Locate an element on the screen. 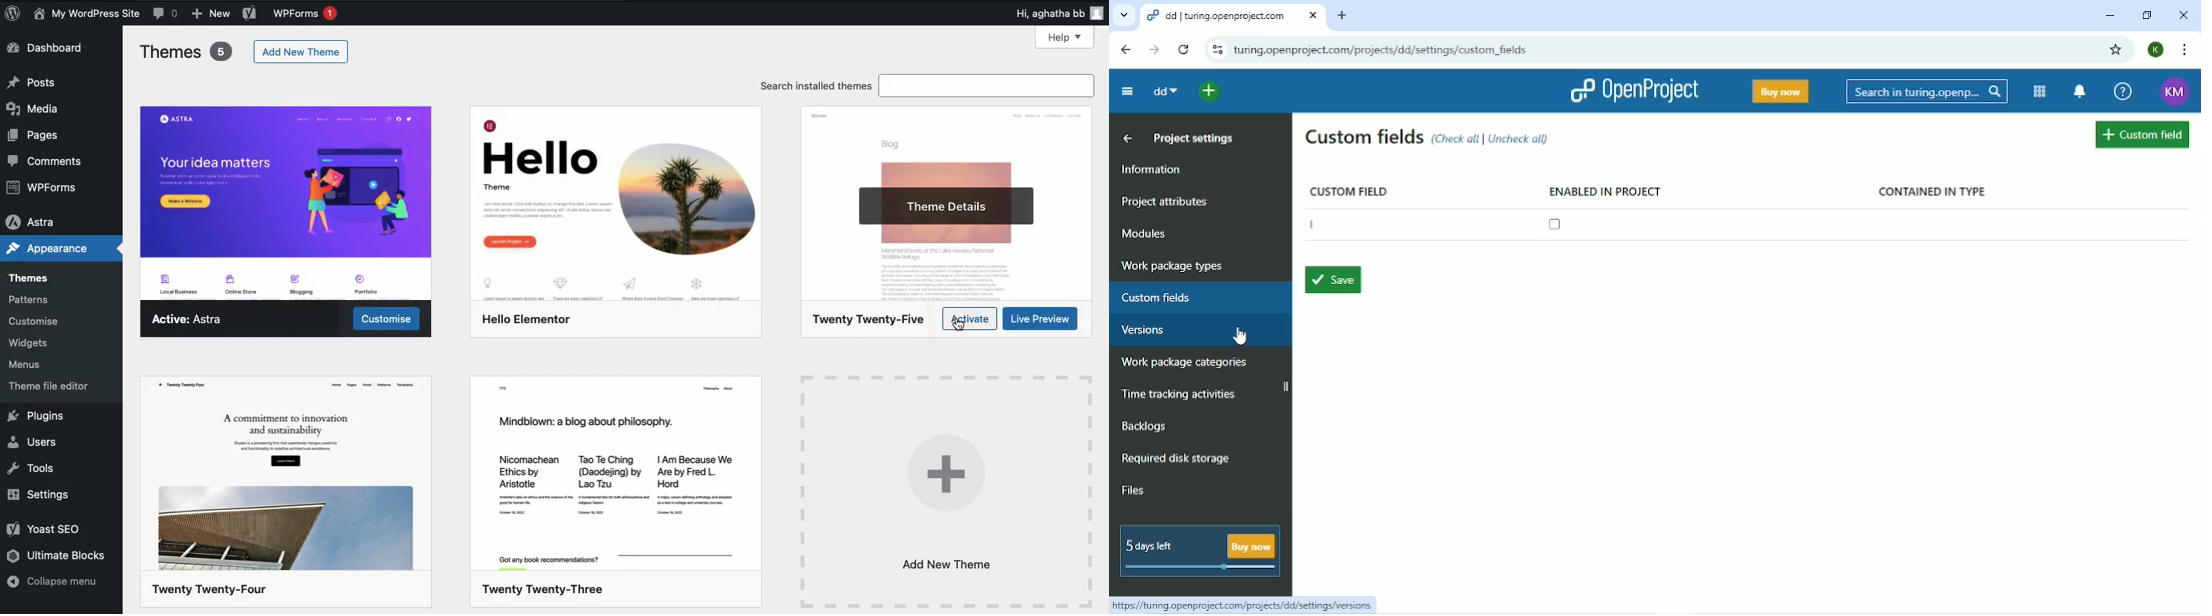 The height and width of the screenshot is (616, 2212). Time tracking activities is located at coordinates (1182, 392).